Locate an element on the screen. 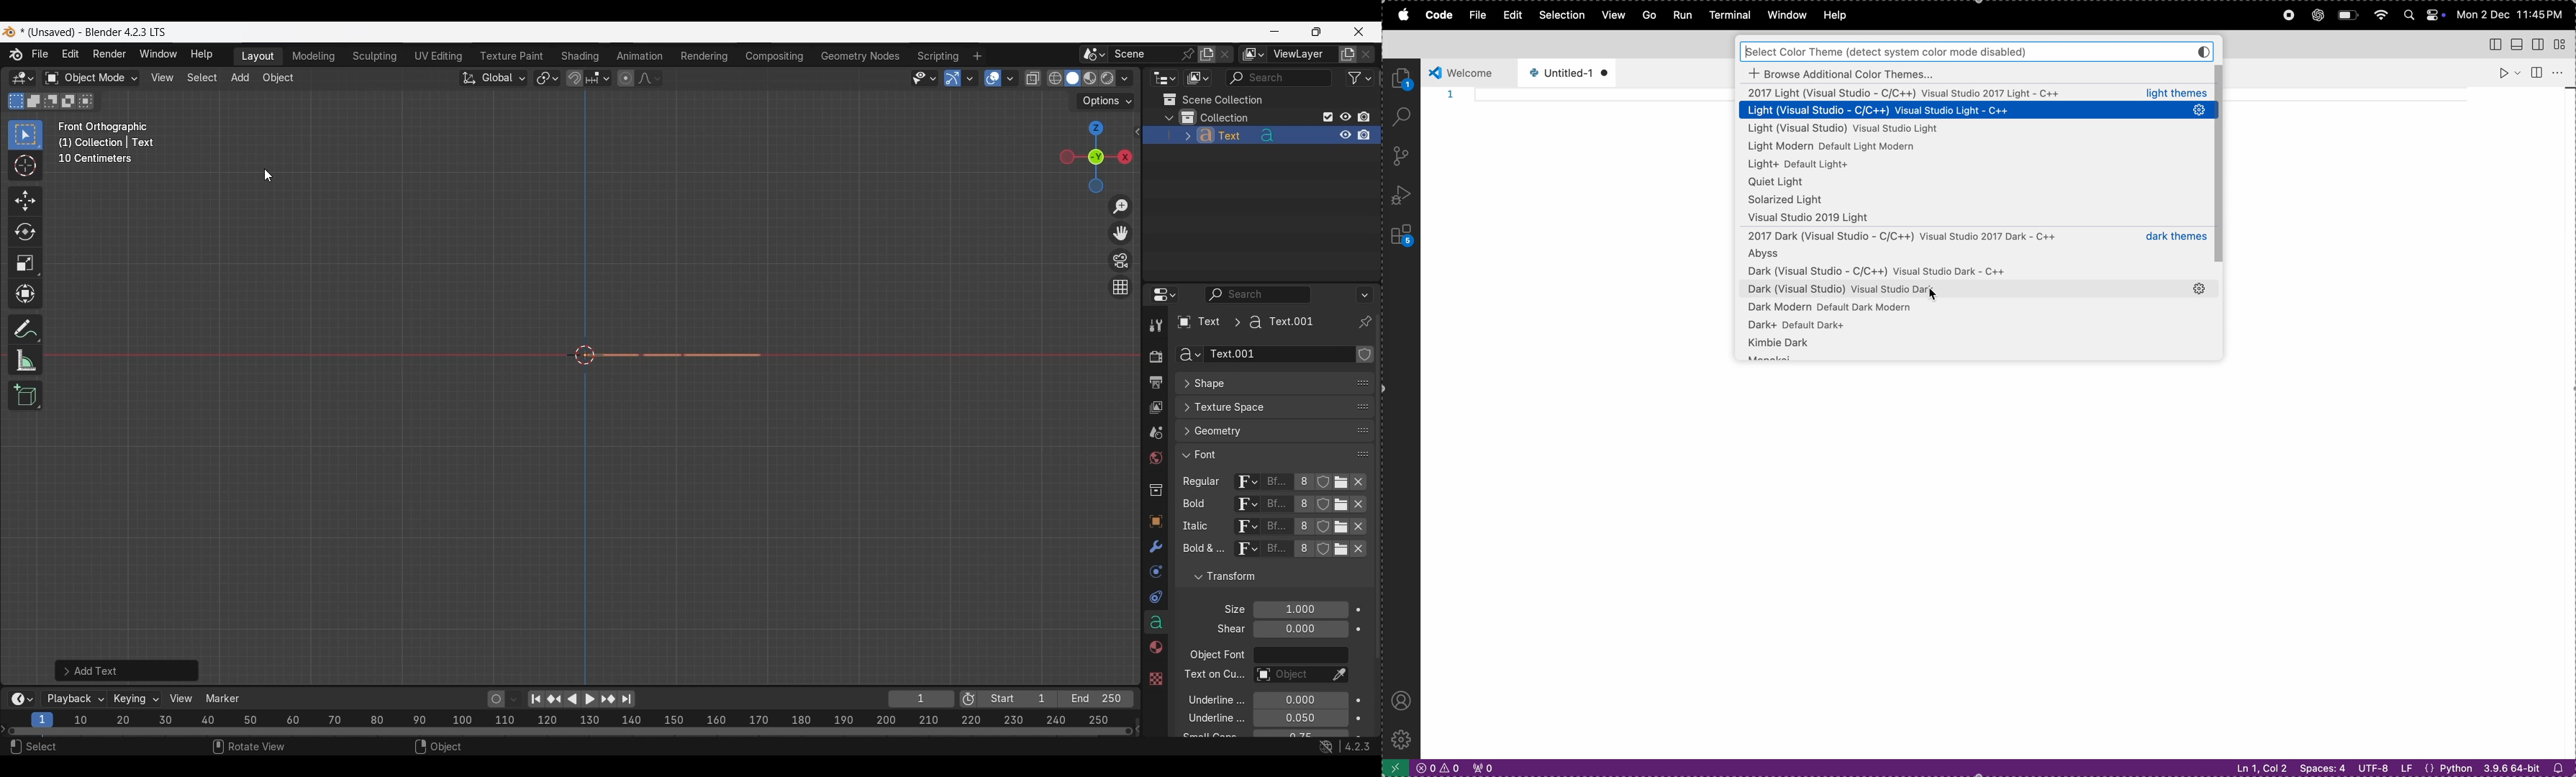 The width and height of the screenshot is (2576, 784). Keying is located at coordinates (135, 698).